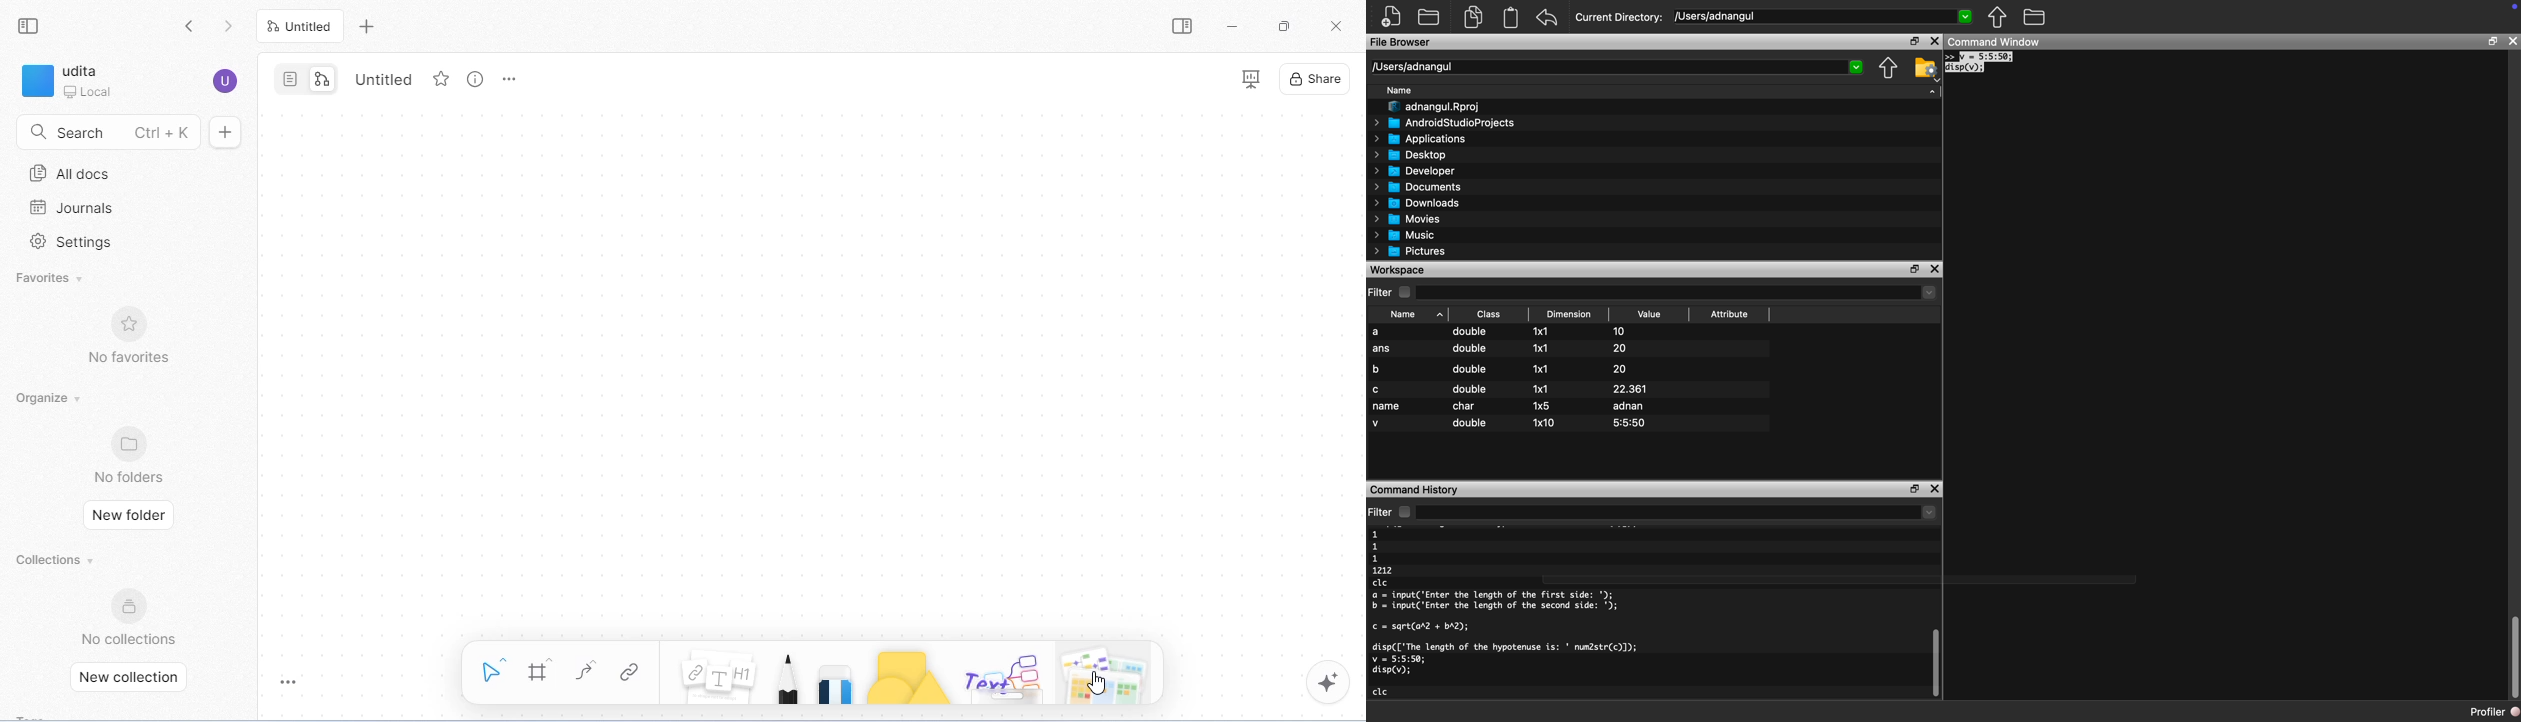  What do you see at coordinates (1980, 63) in the screenshot?
I see `>> v = 5:5:50;  disp(v);` at bounding box center [1980, 63].